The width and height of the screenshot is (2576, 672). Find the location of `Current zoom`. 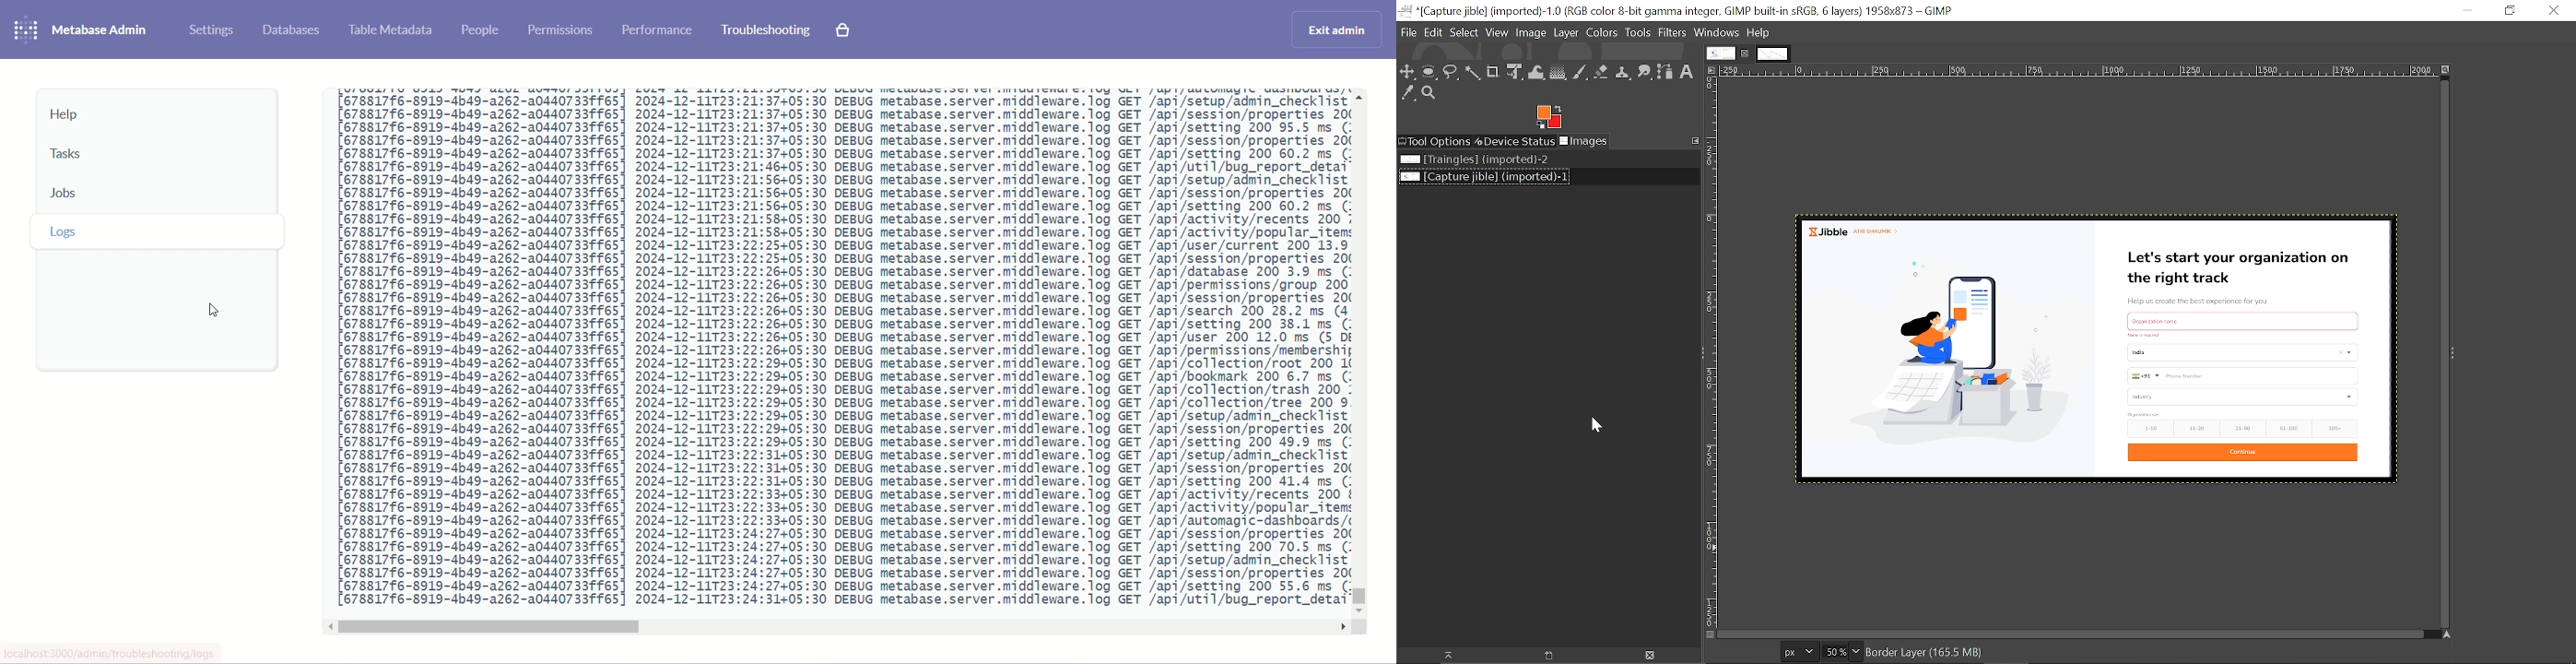

Current zoom is located at coordinates (1834, 653).